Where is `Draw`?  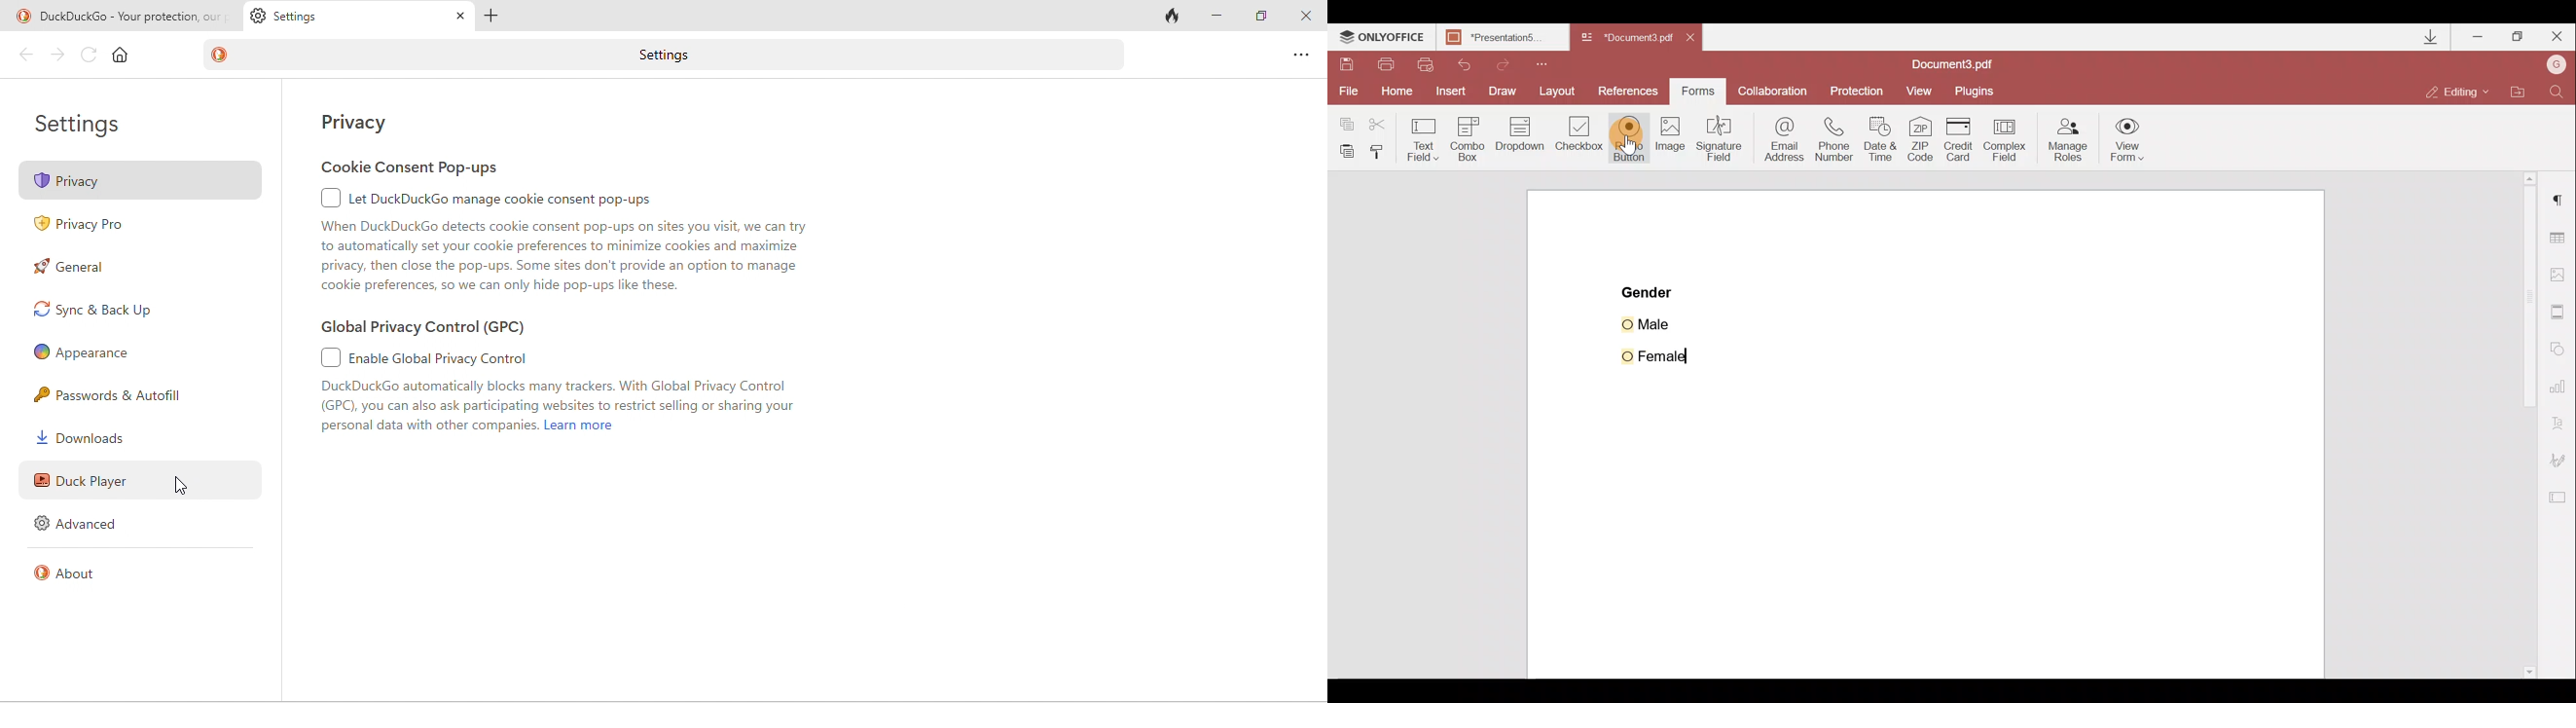
Draw is located at coordinates (1502, 90).